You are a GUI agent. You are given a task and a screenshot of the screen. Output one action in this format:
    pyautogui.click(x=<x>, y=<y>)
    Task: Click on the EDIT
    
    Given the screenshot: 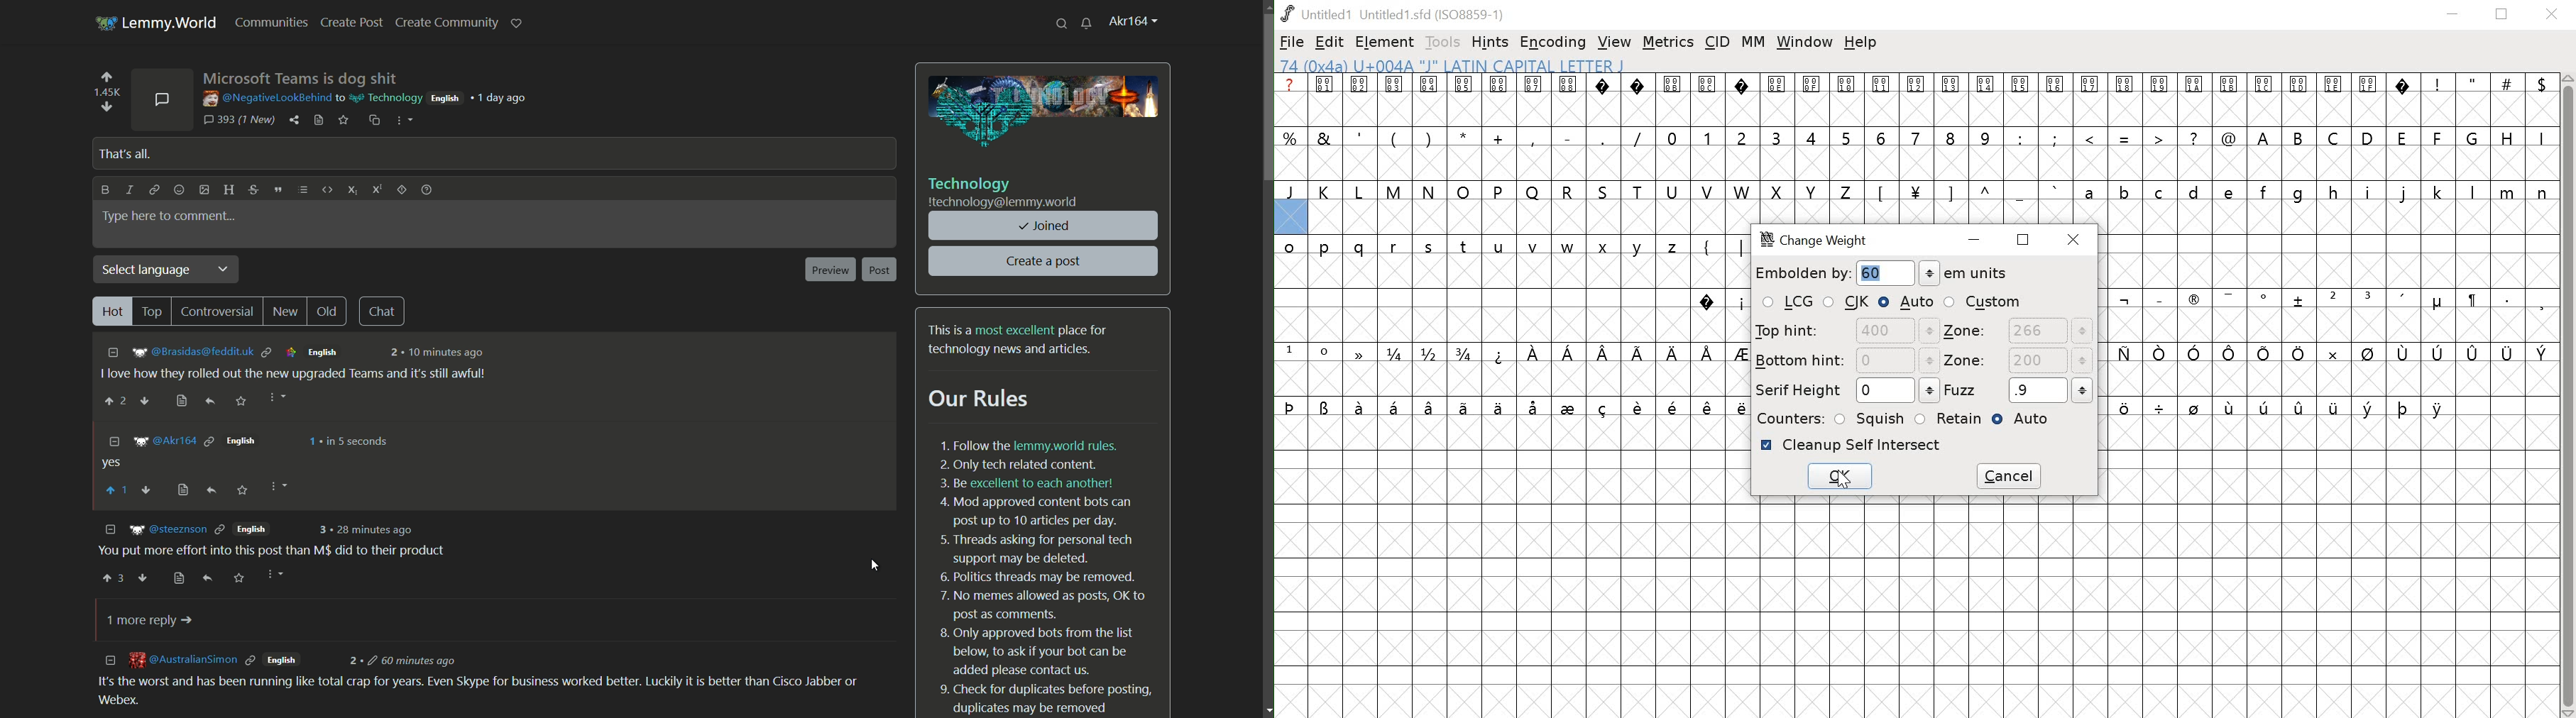 What is the action you would take?
    pyautogui.click(x=1330, y=43)
    